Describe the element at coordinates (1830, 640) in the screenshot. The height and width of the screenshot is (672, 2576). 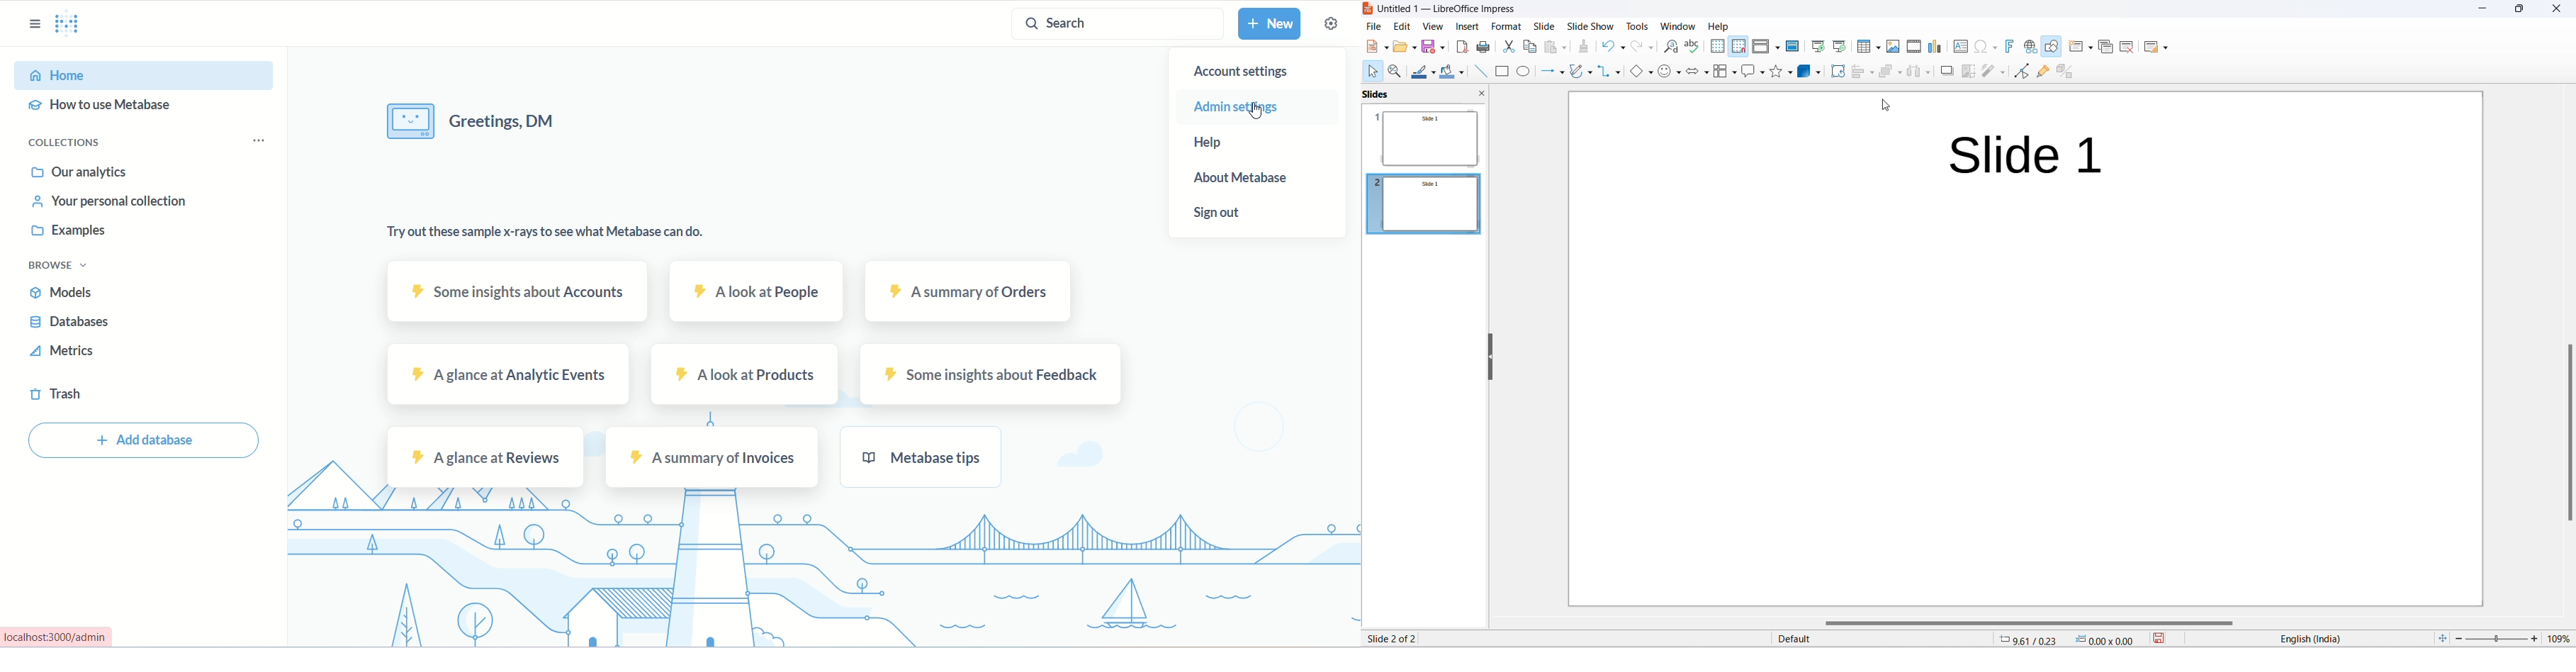
I see `default` at that location.